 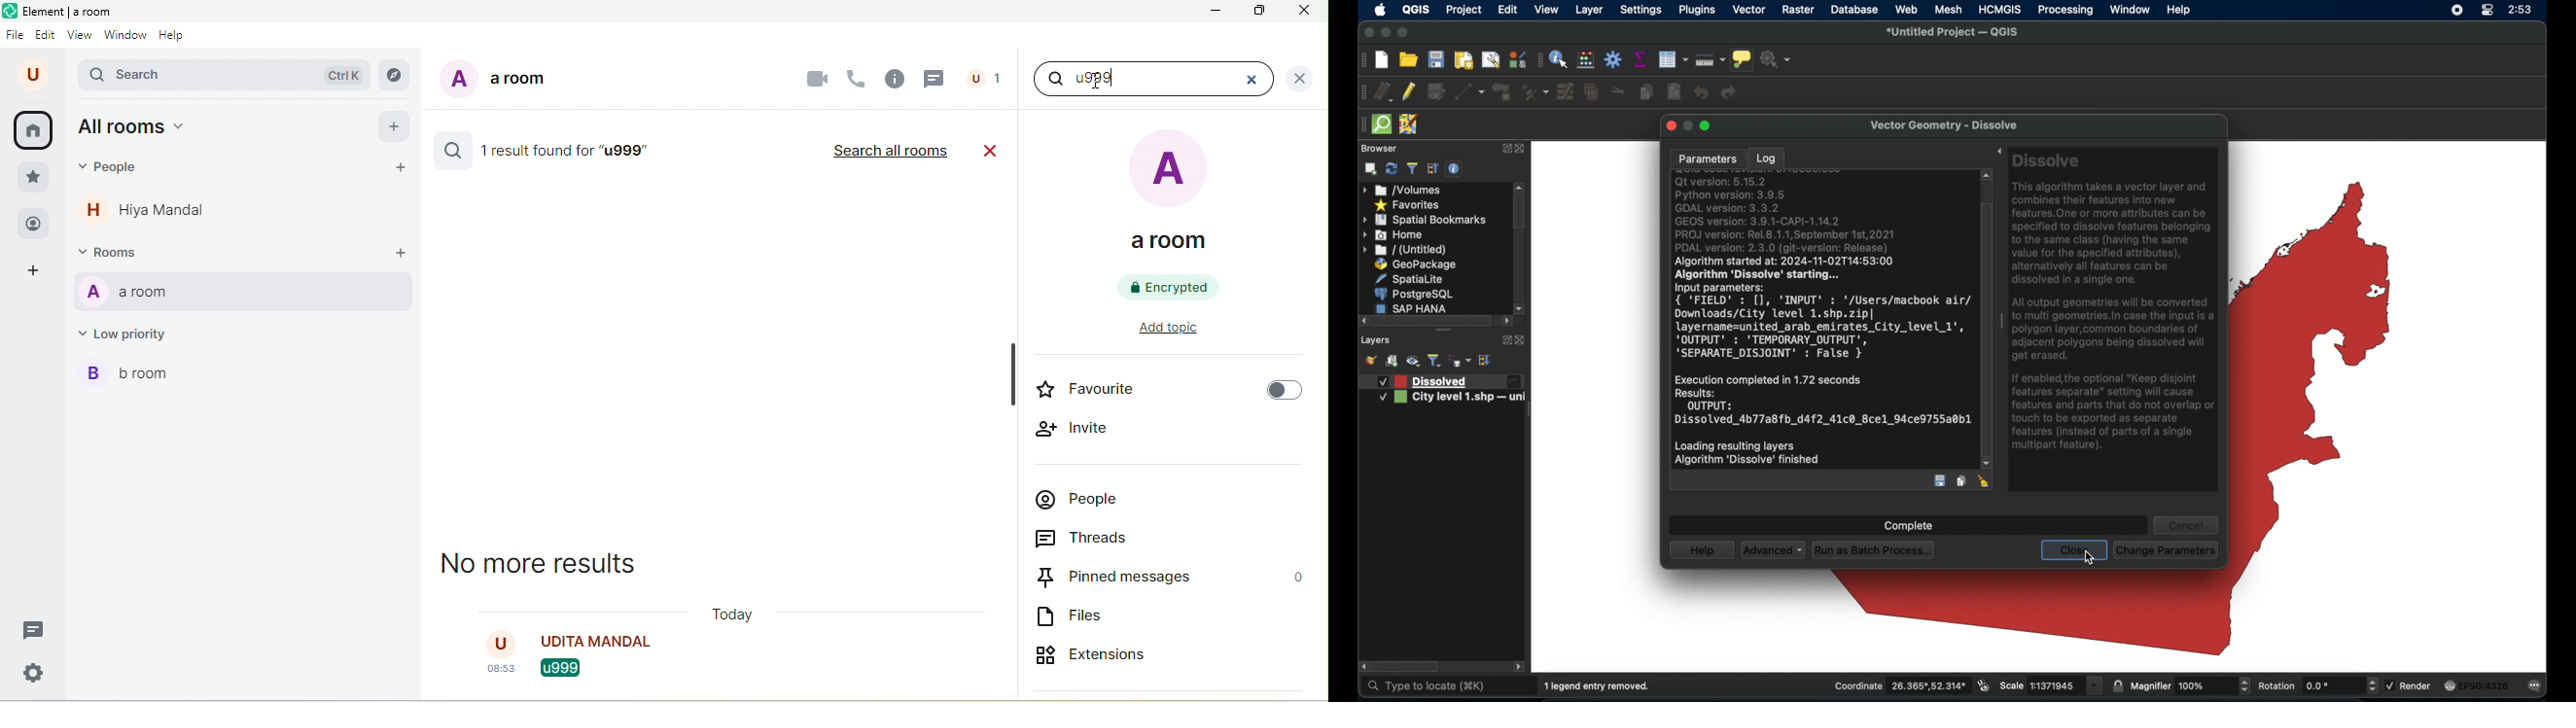 I want to click on close, so click(x=1299, y=78).